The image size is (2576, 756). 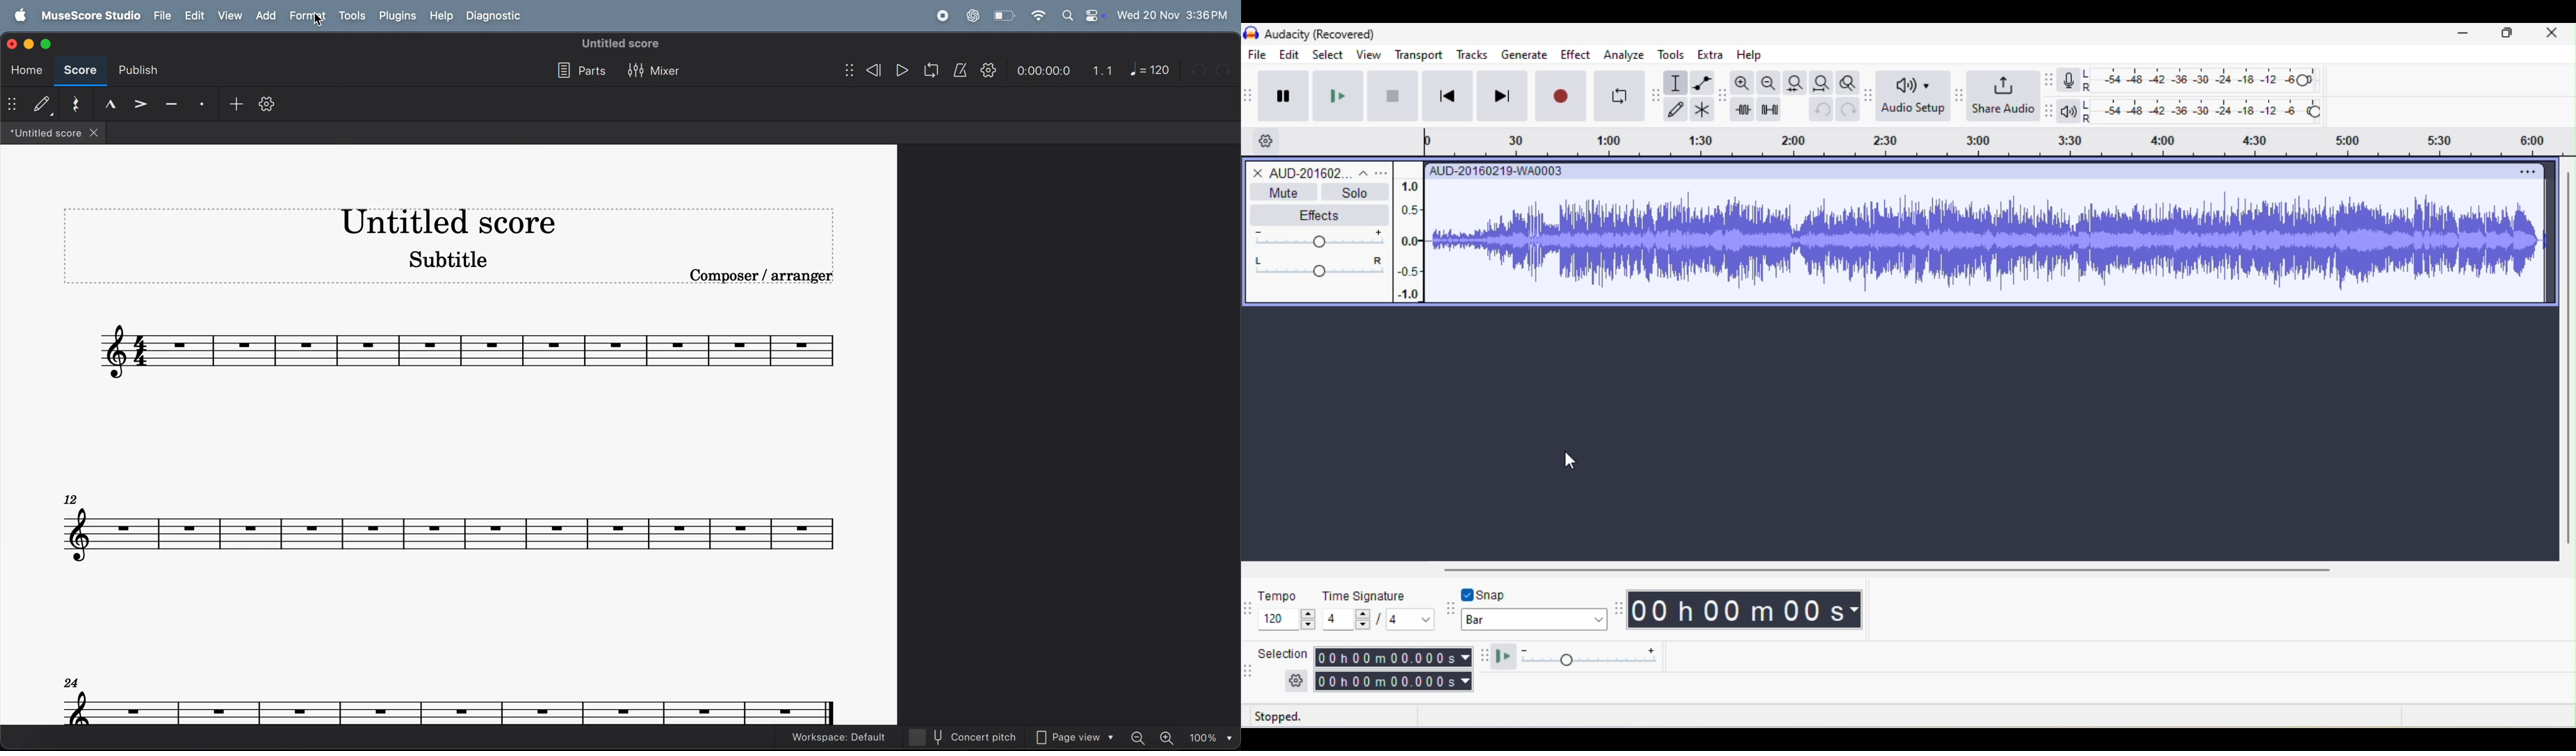 What do you see at coordinates (1575, 54) in the screenshot?
I see `effect` at bounding box center [1575, 54].